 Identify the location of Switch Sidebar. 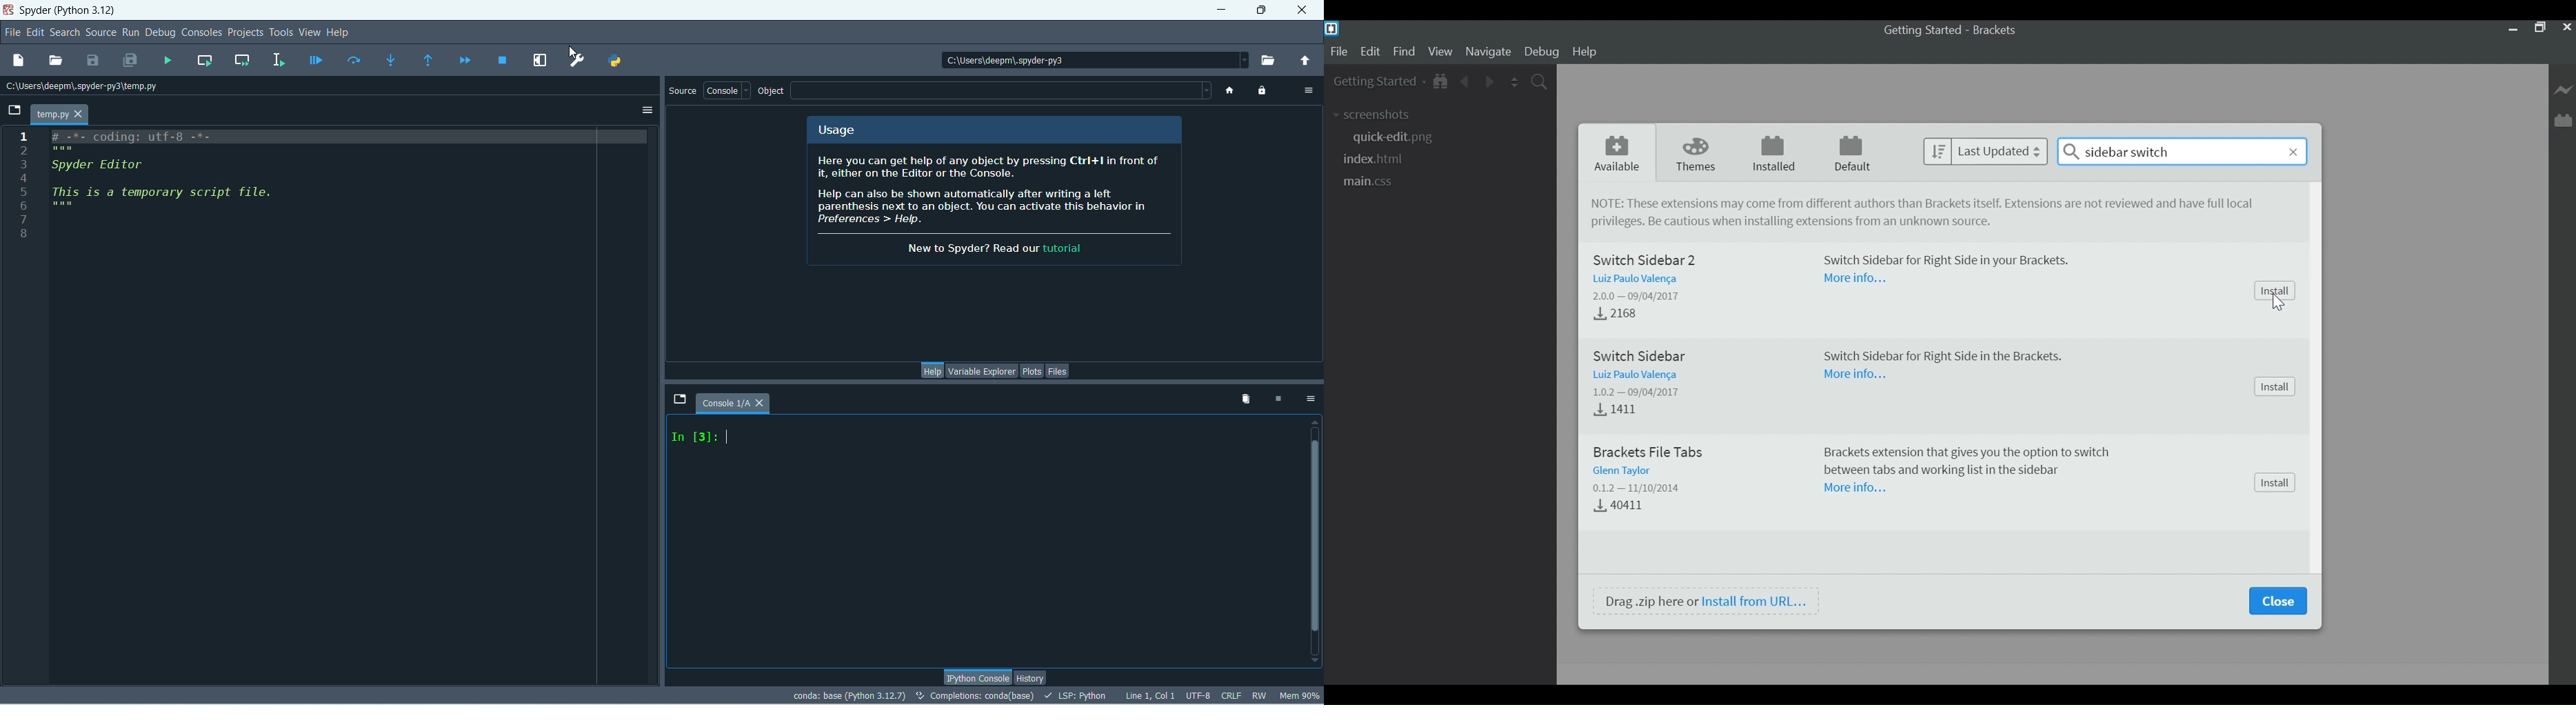
(1640, 355).